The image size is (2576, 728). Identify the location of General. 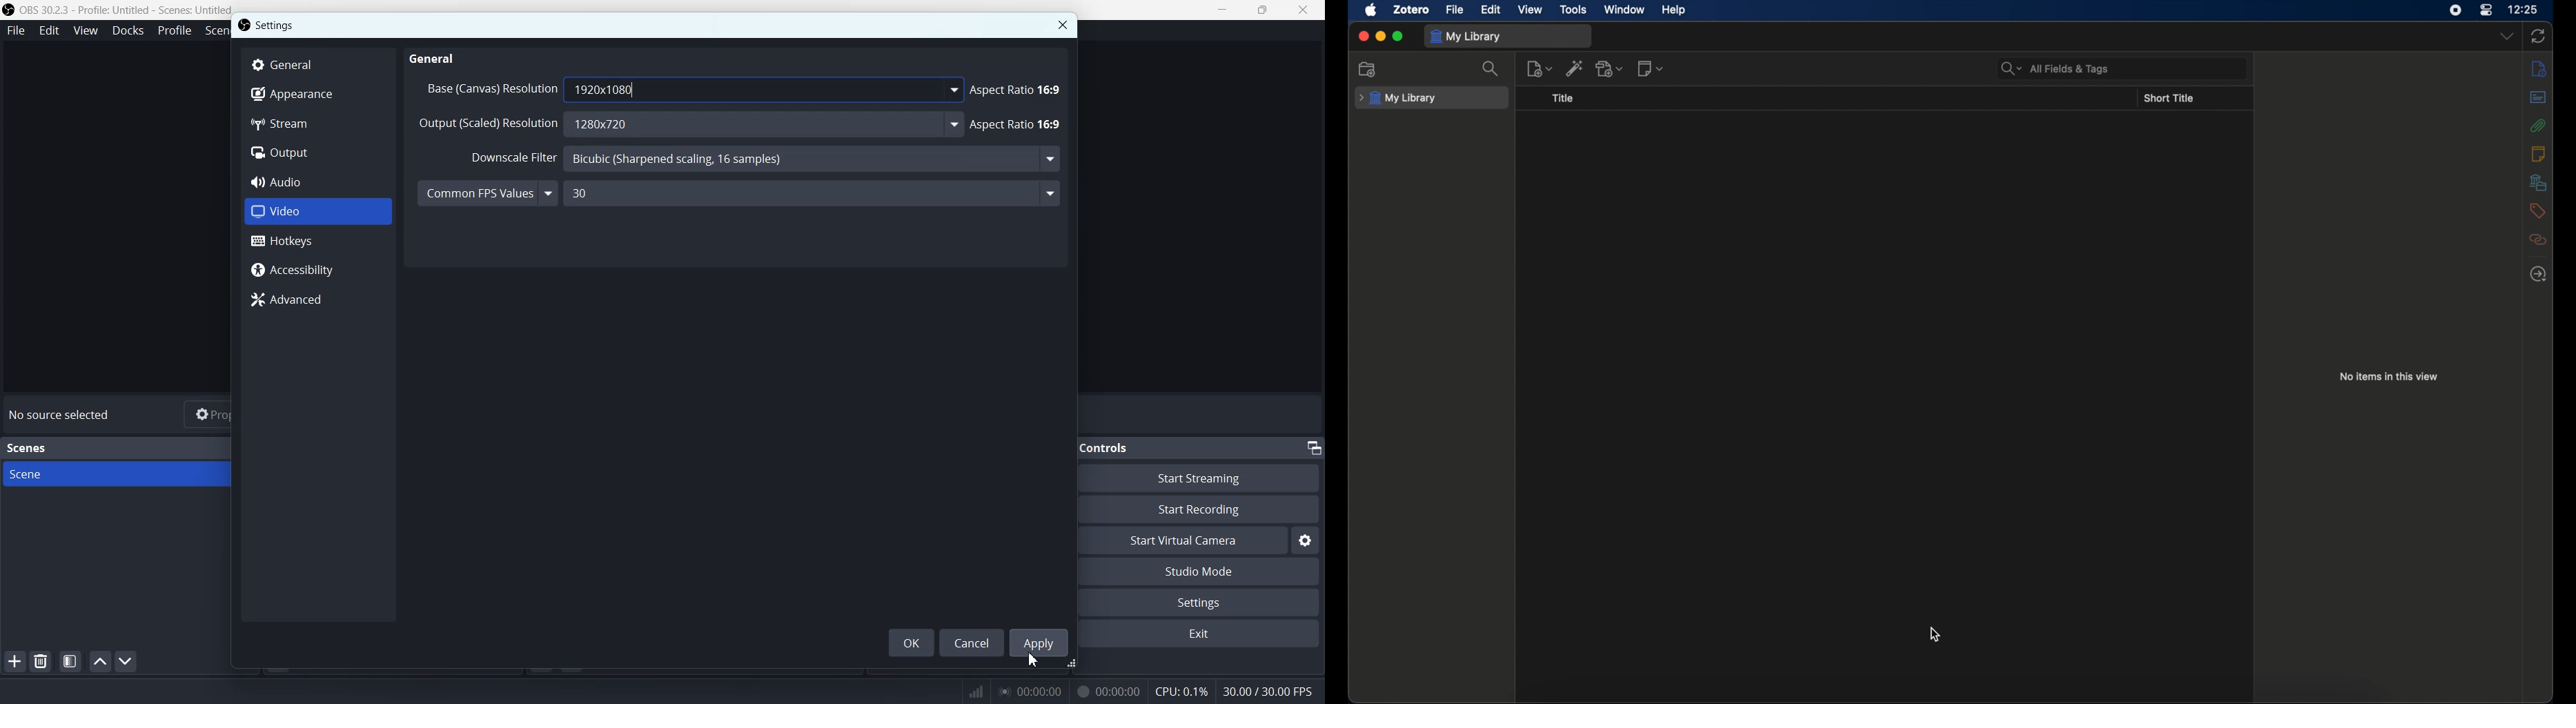
(318, 64).